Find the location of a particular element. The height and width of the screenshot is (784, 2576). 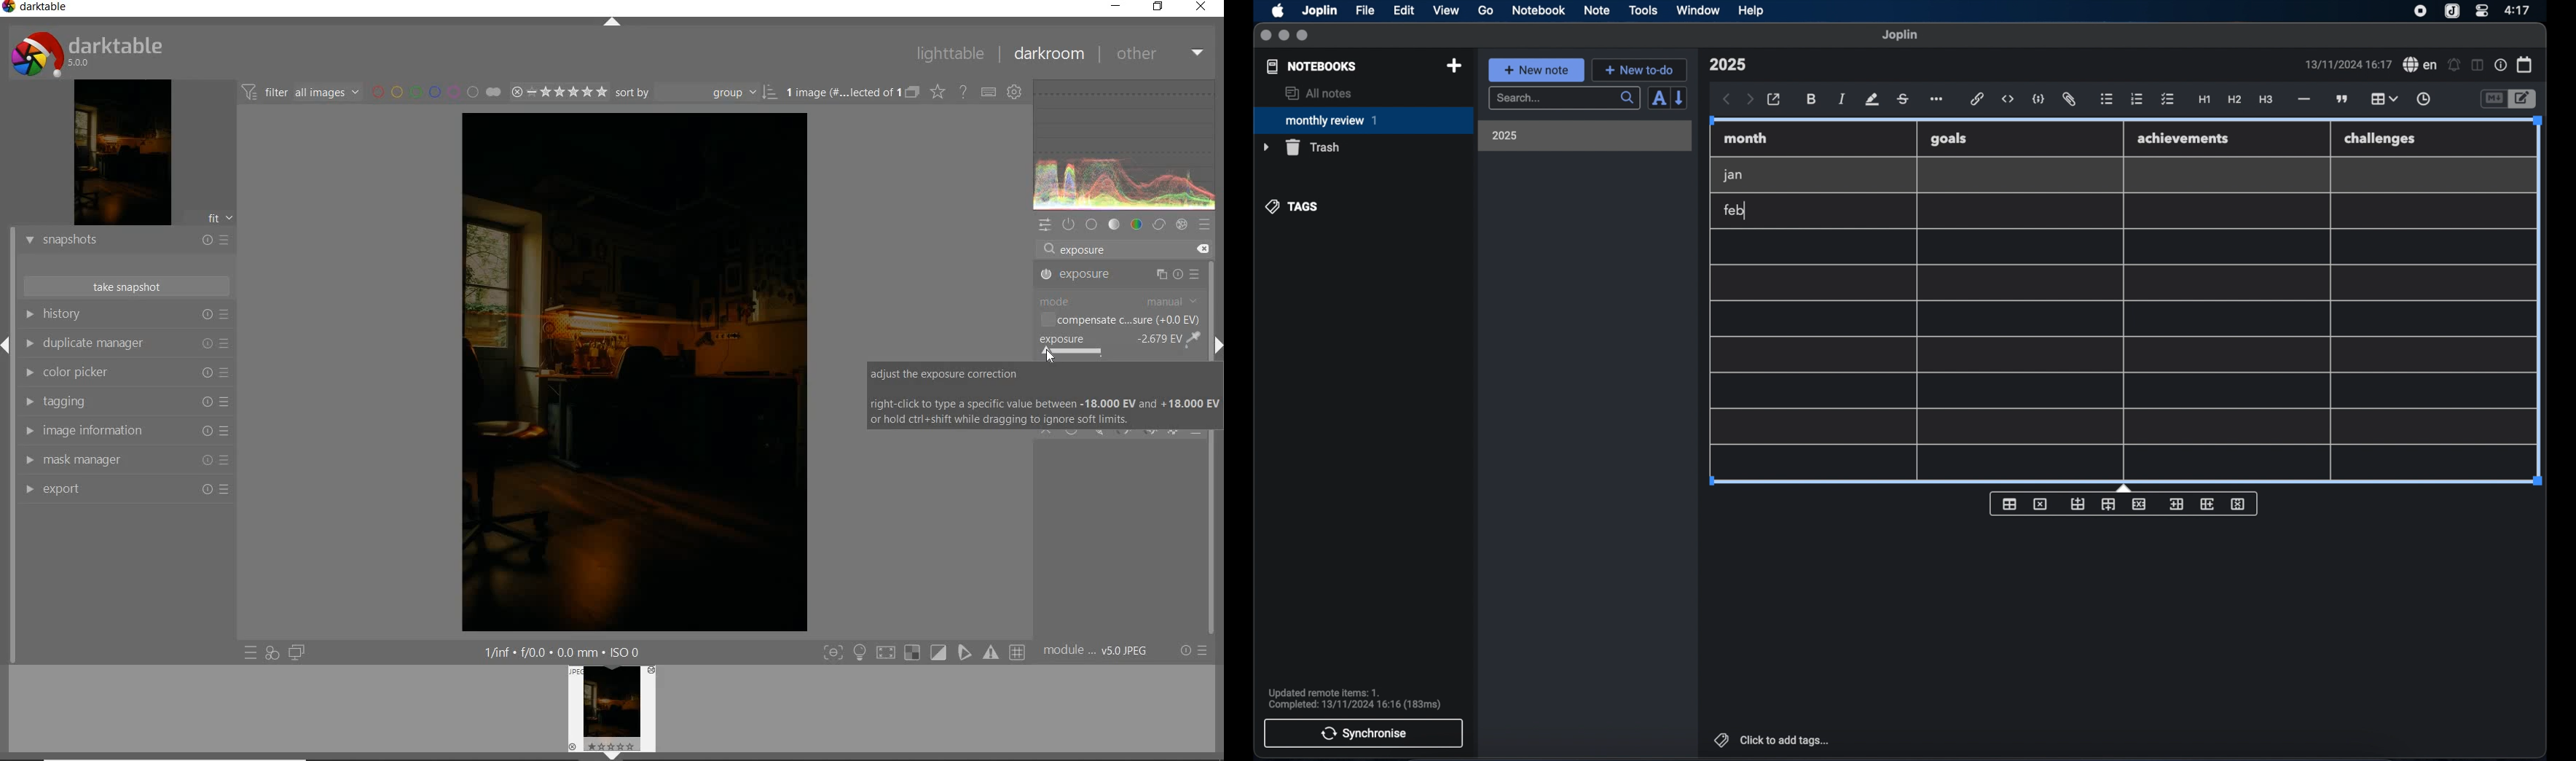

horizontal rule is located at coordinates (2303, 99).